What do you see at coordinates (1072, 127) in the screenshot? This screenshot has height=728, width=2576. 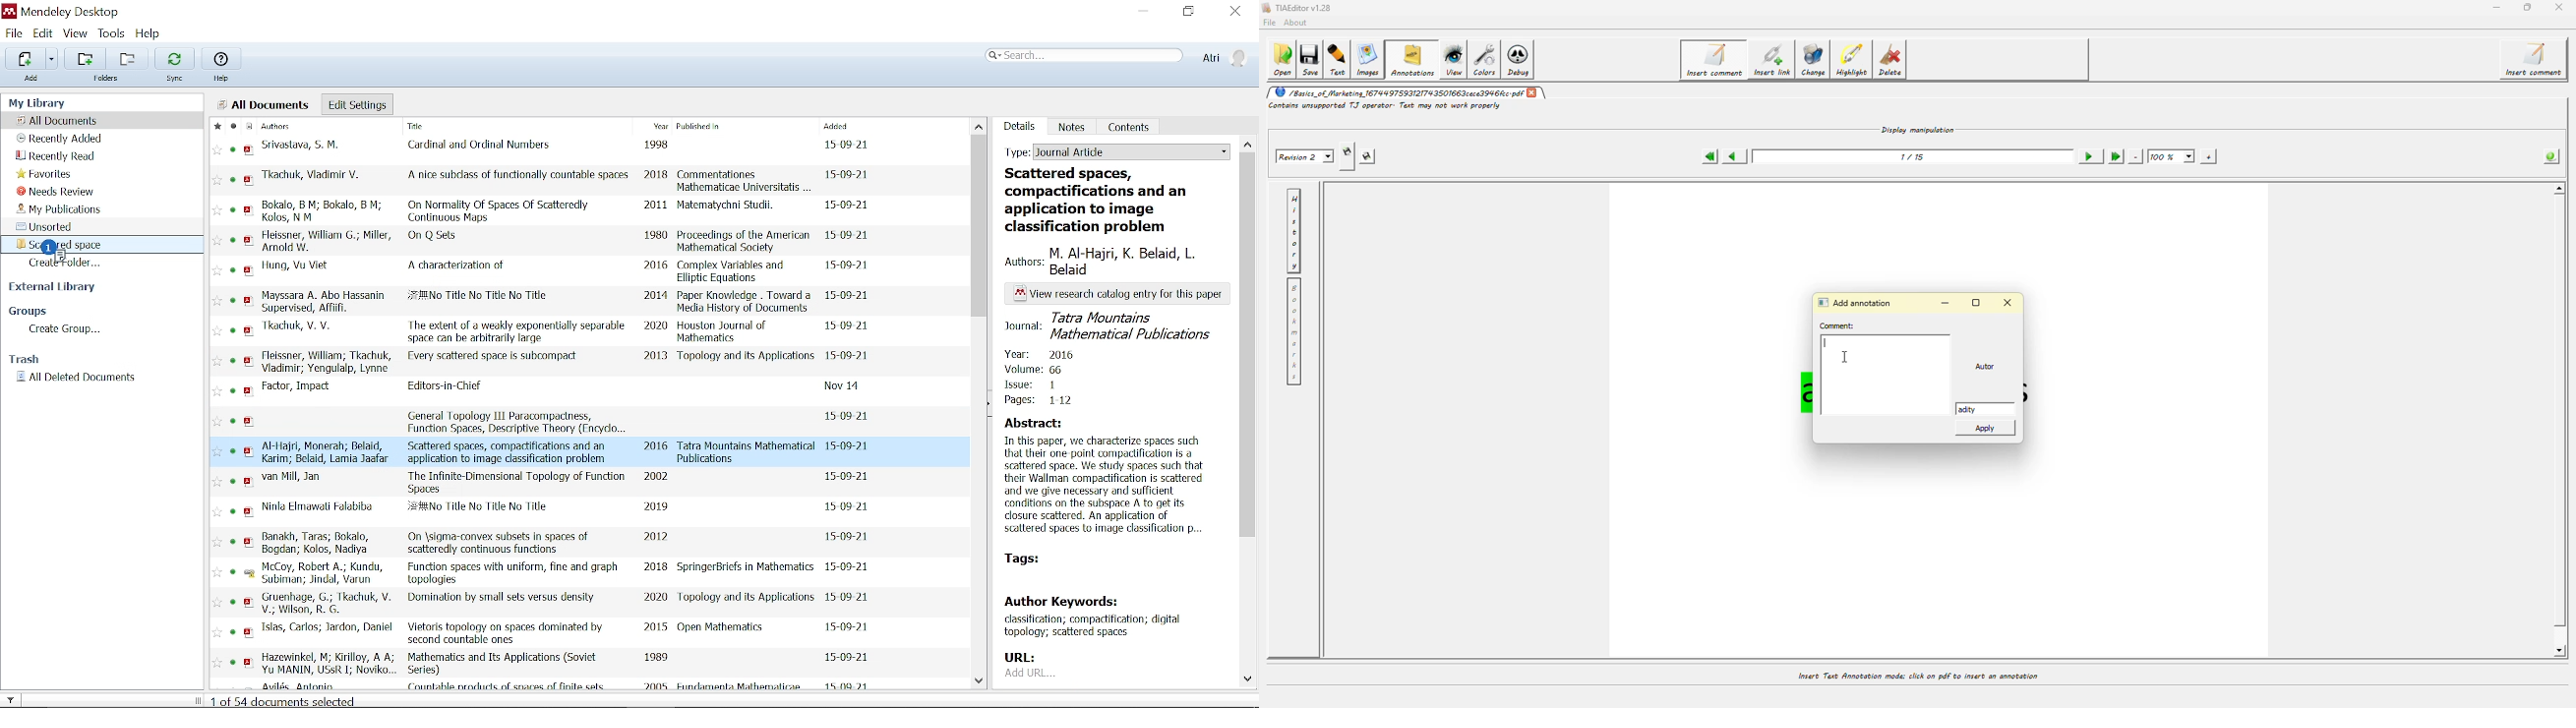 I see `Notes` at bounding box center [1072, 127].